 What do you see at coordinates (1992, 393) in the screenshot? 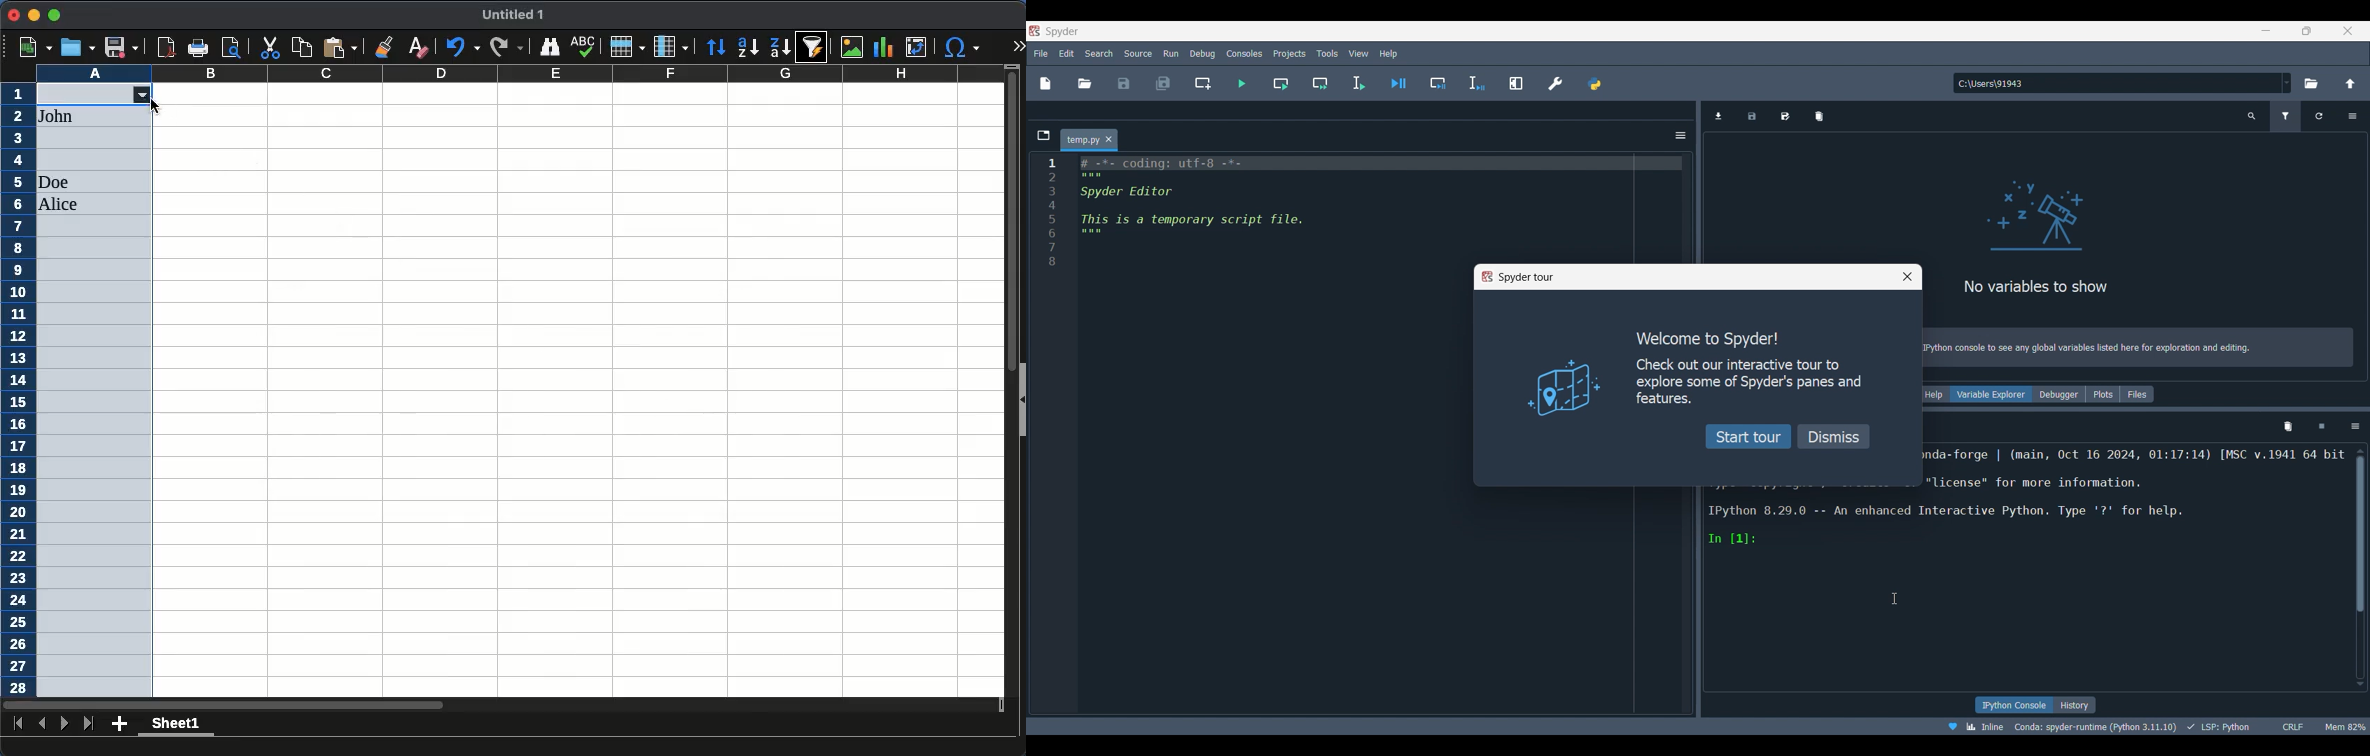
I see `Variable Explorer` at bounding box center [1992, 393].